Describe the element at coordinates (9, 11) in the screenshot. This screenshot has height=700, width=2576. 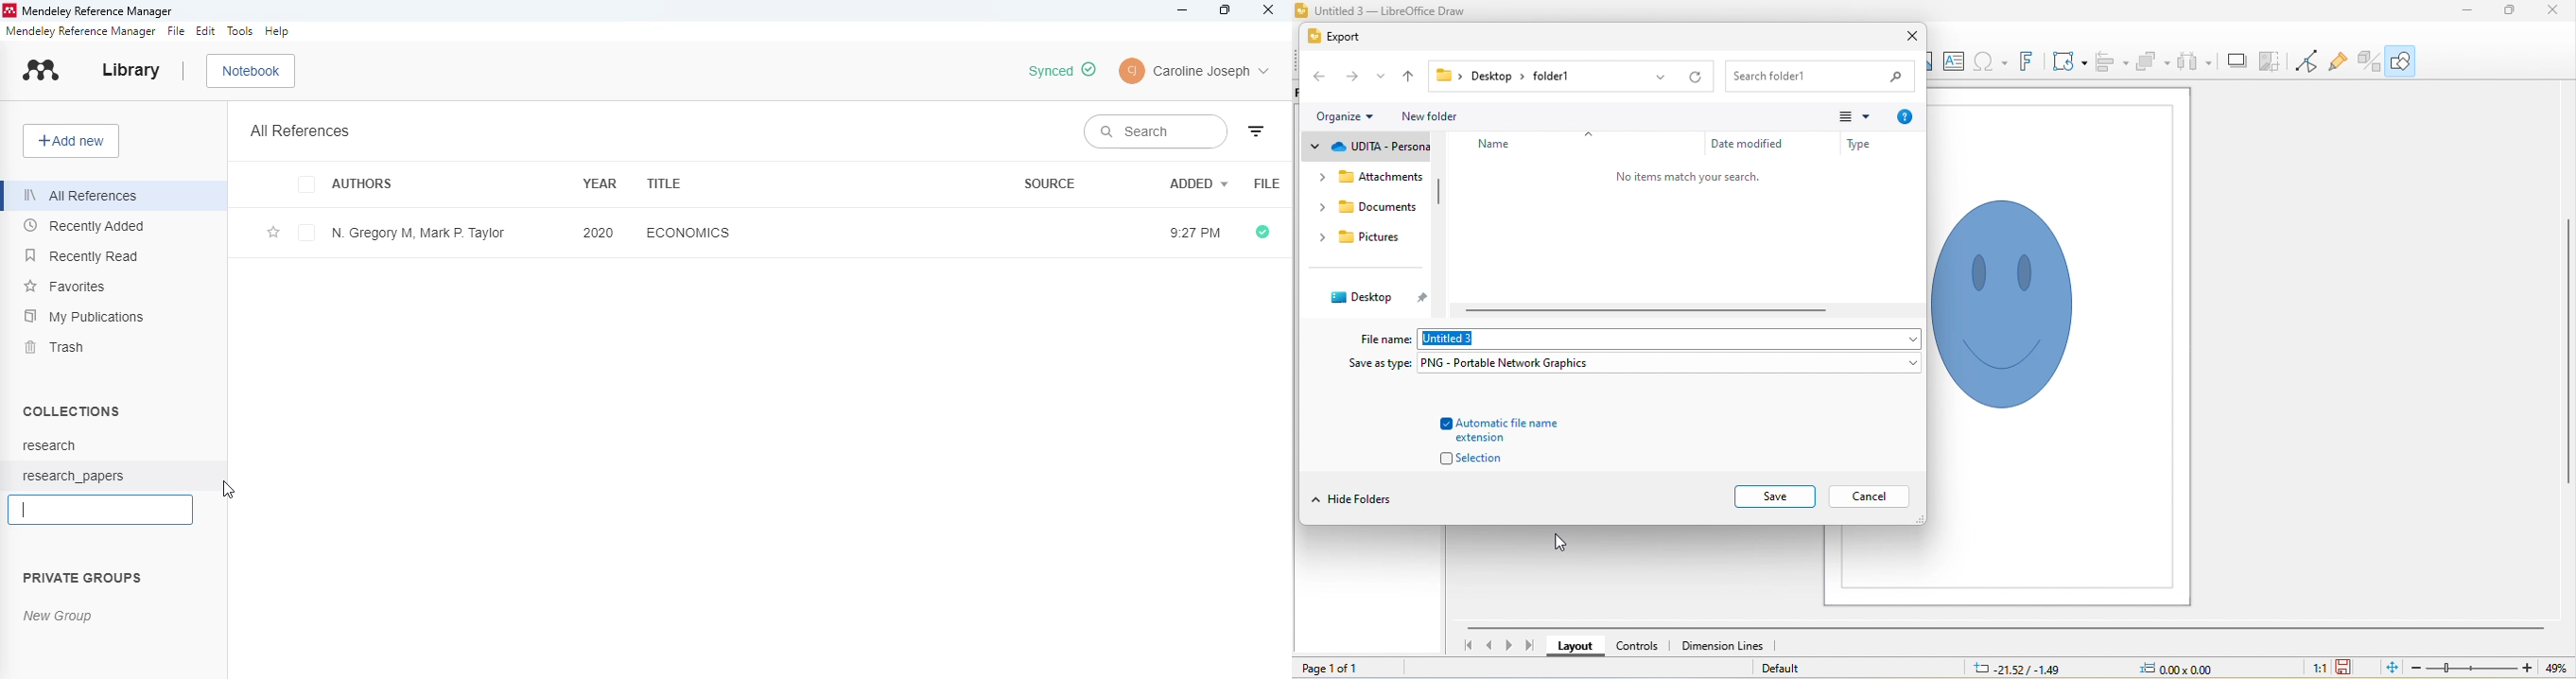
I see `logo` at that location.